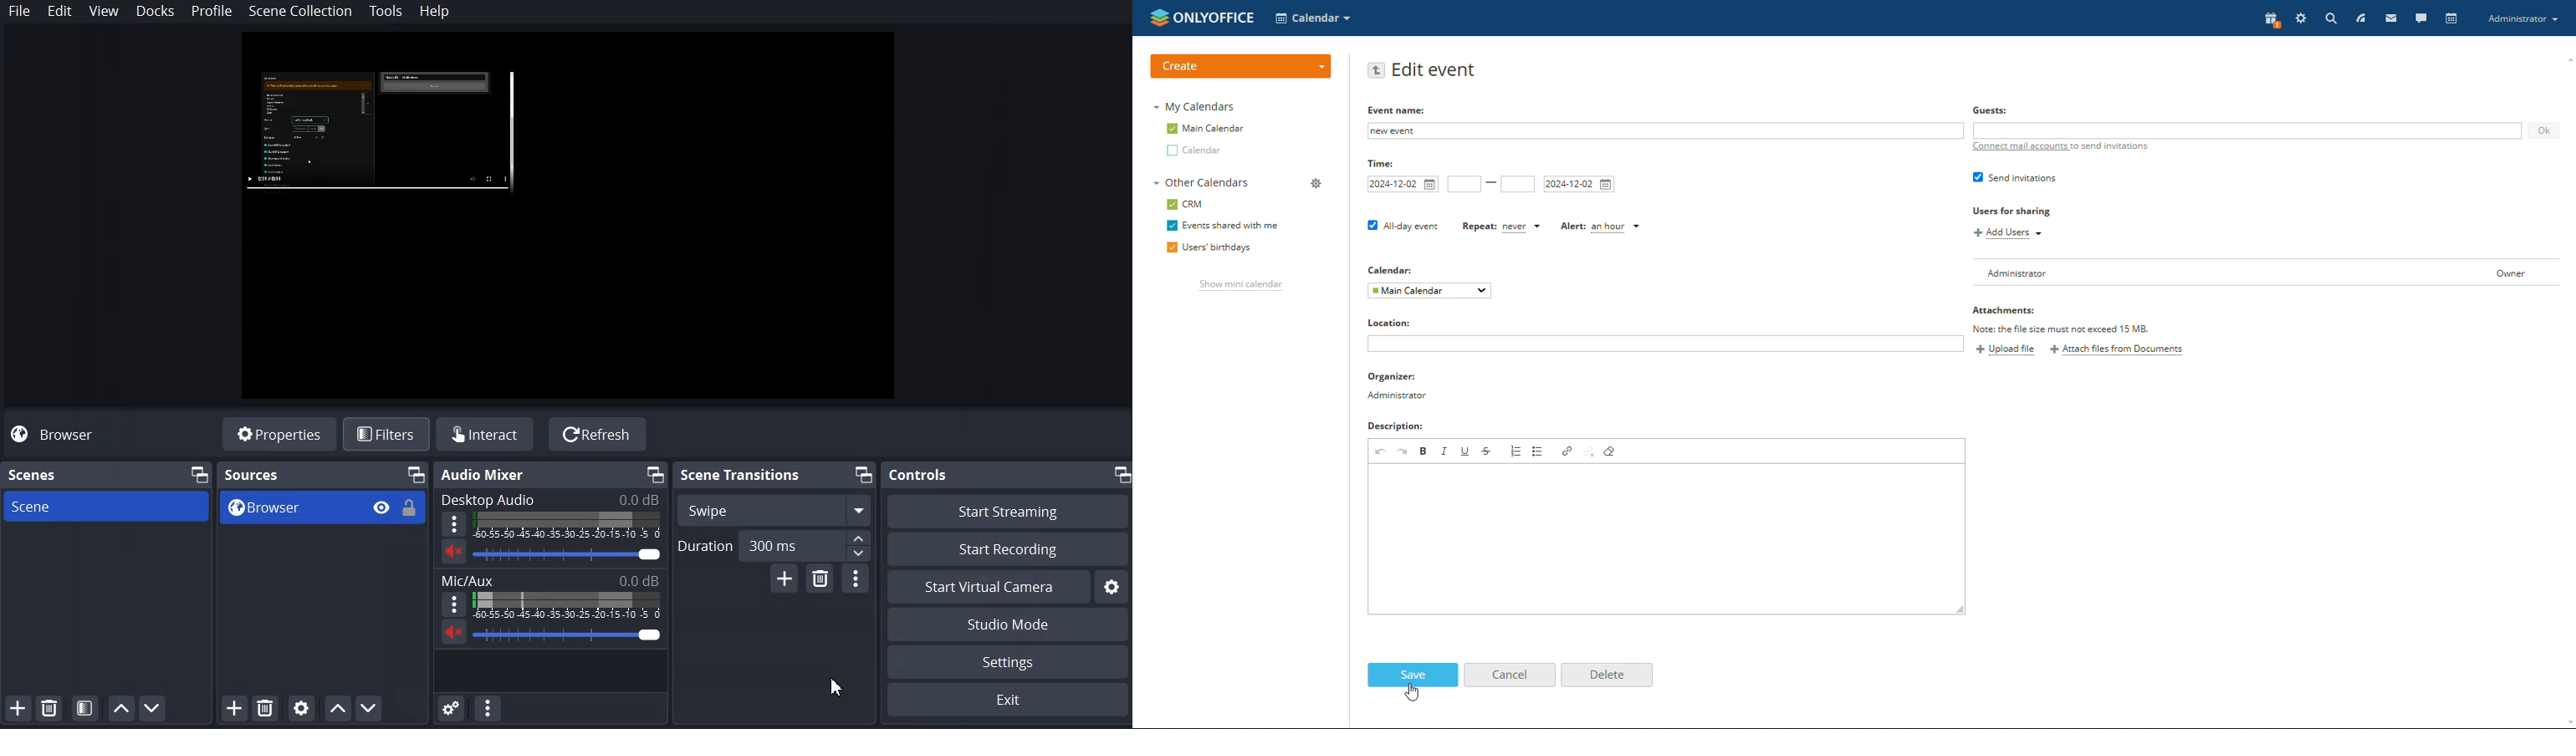 The image size is (2576, 756). Describe the element at coordinates (1400, 110) in the screenshot. I see `EVENT NAME` at that location.